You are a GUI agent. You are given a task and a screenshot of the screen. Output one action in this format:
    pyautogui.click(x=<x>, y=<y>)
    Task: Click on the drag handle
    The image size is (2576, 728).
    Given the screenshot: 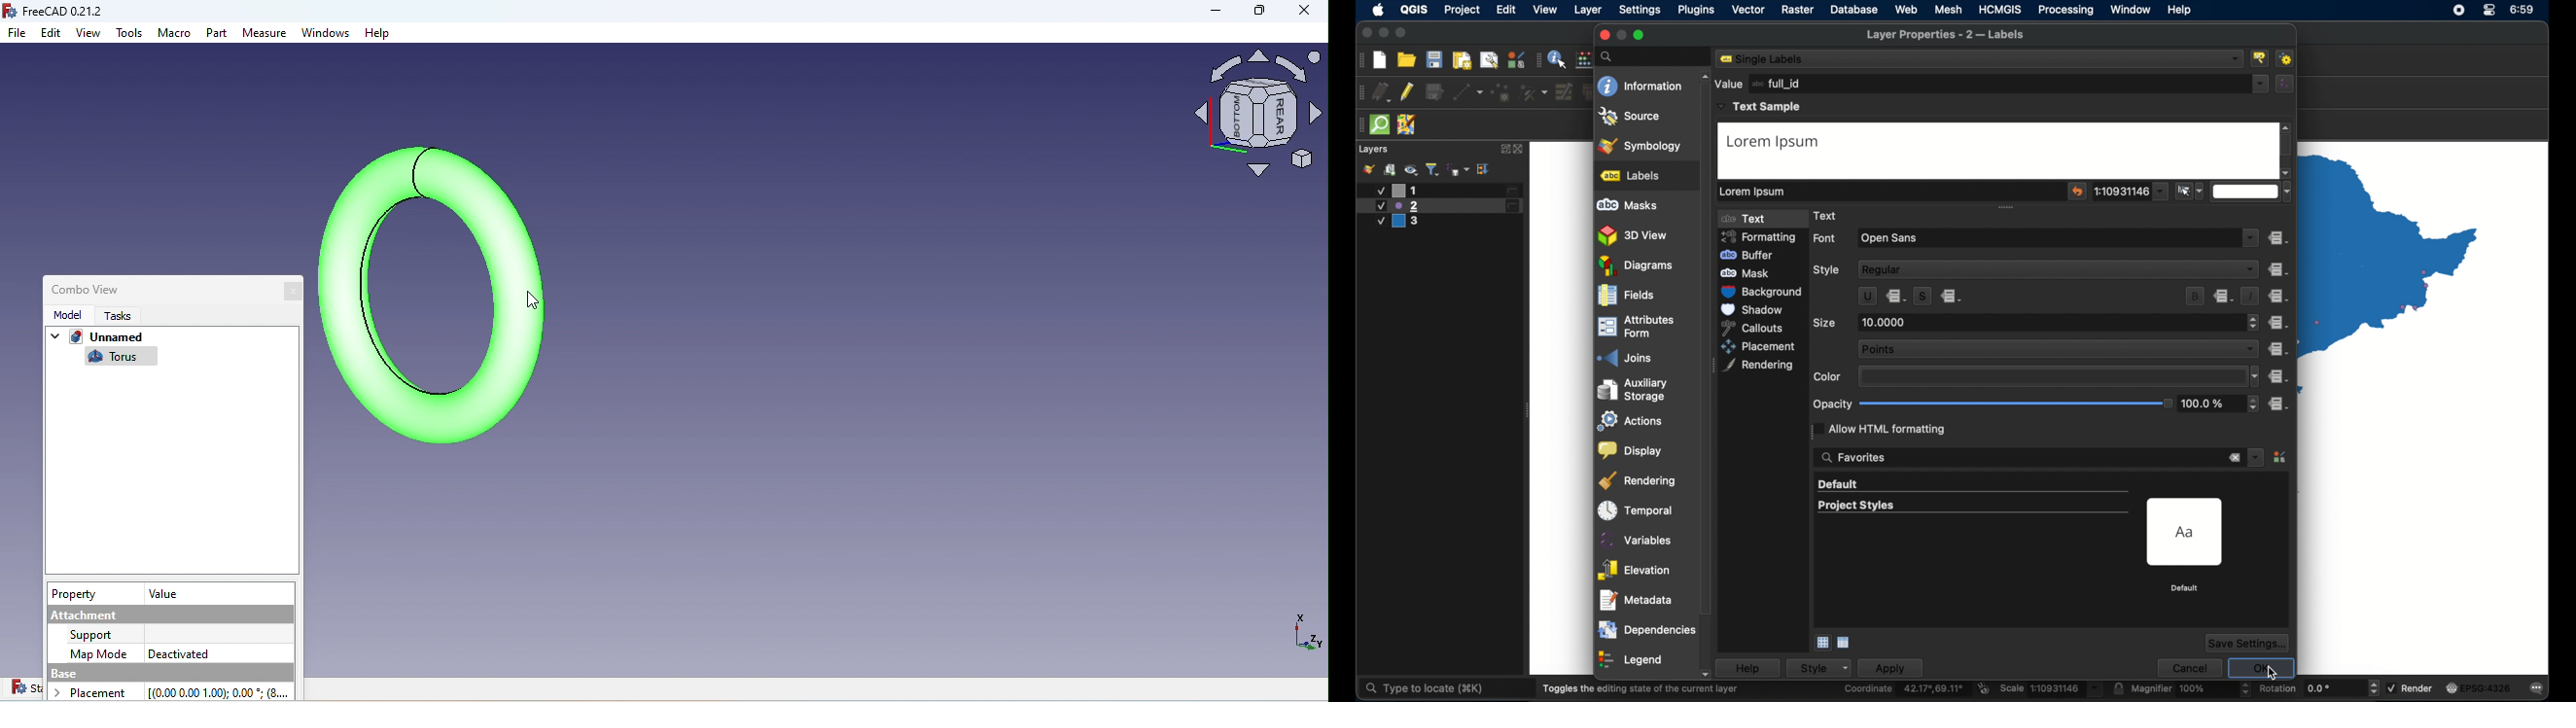 What is the action you would take?
    pyautogui.click(x=2008, y=208)
    